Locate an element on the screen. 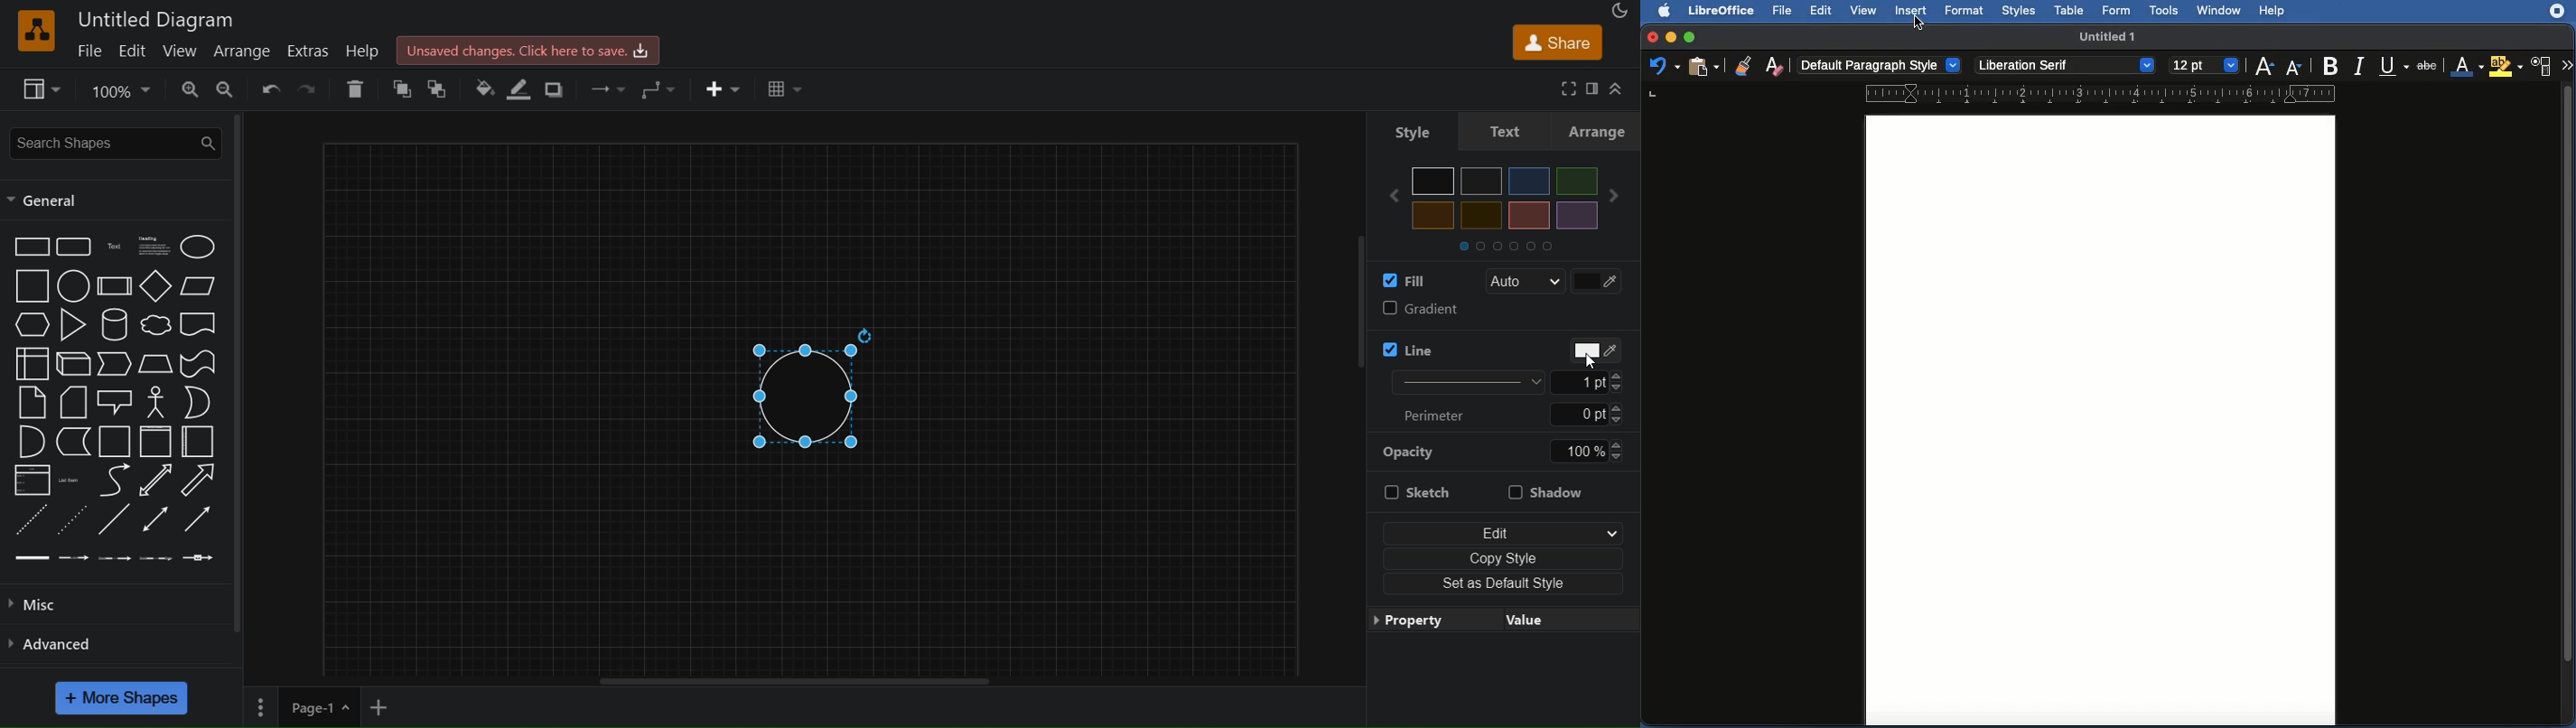  Window is located at coordinates (2220, 11).